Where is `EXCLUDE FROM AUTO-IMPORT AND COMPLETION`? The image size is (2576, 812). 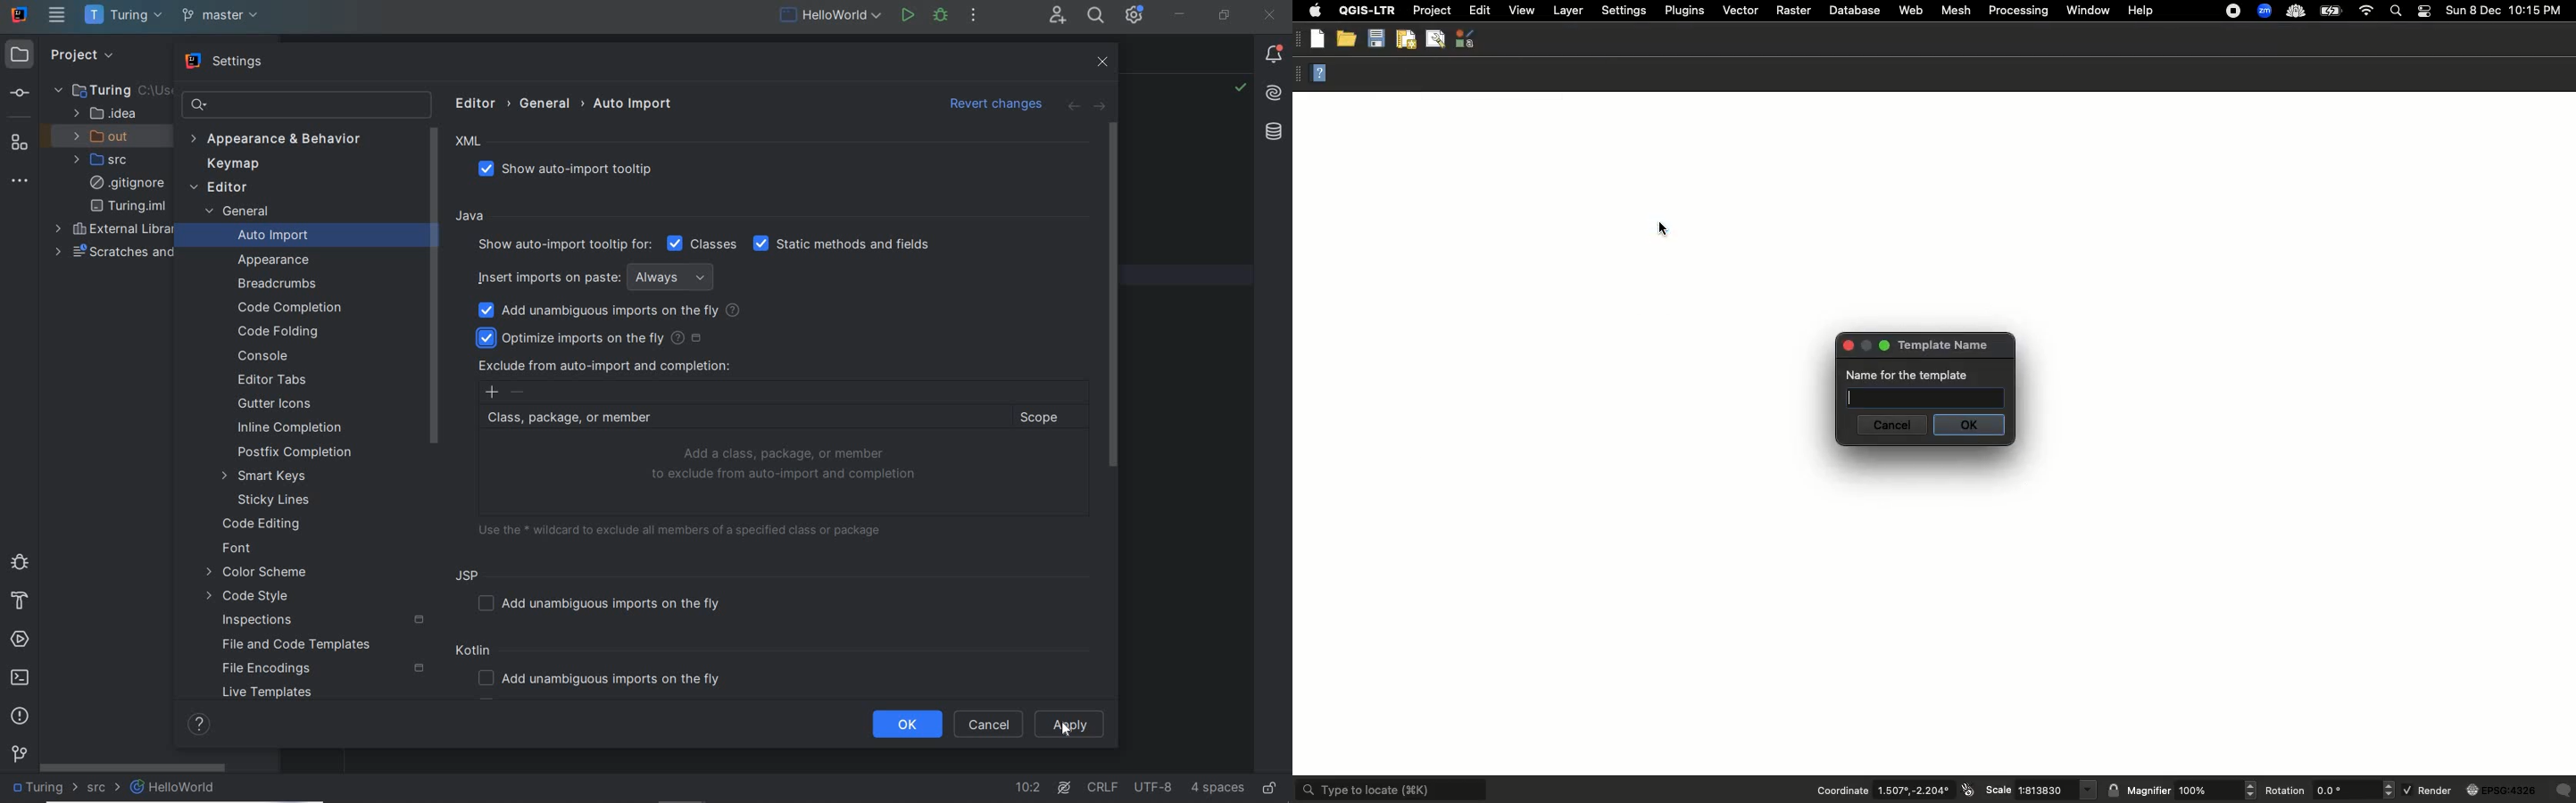
EXCLUDE FROM AUTO-IMPORT AND COMPLETION is located at coordinates (604, 365).